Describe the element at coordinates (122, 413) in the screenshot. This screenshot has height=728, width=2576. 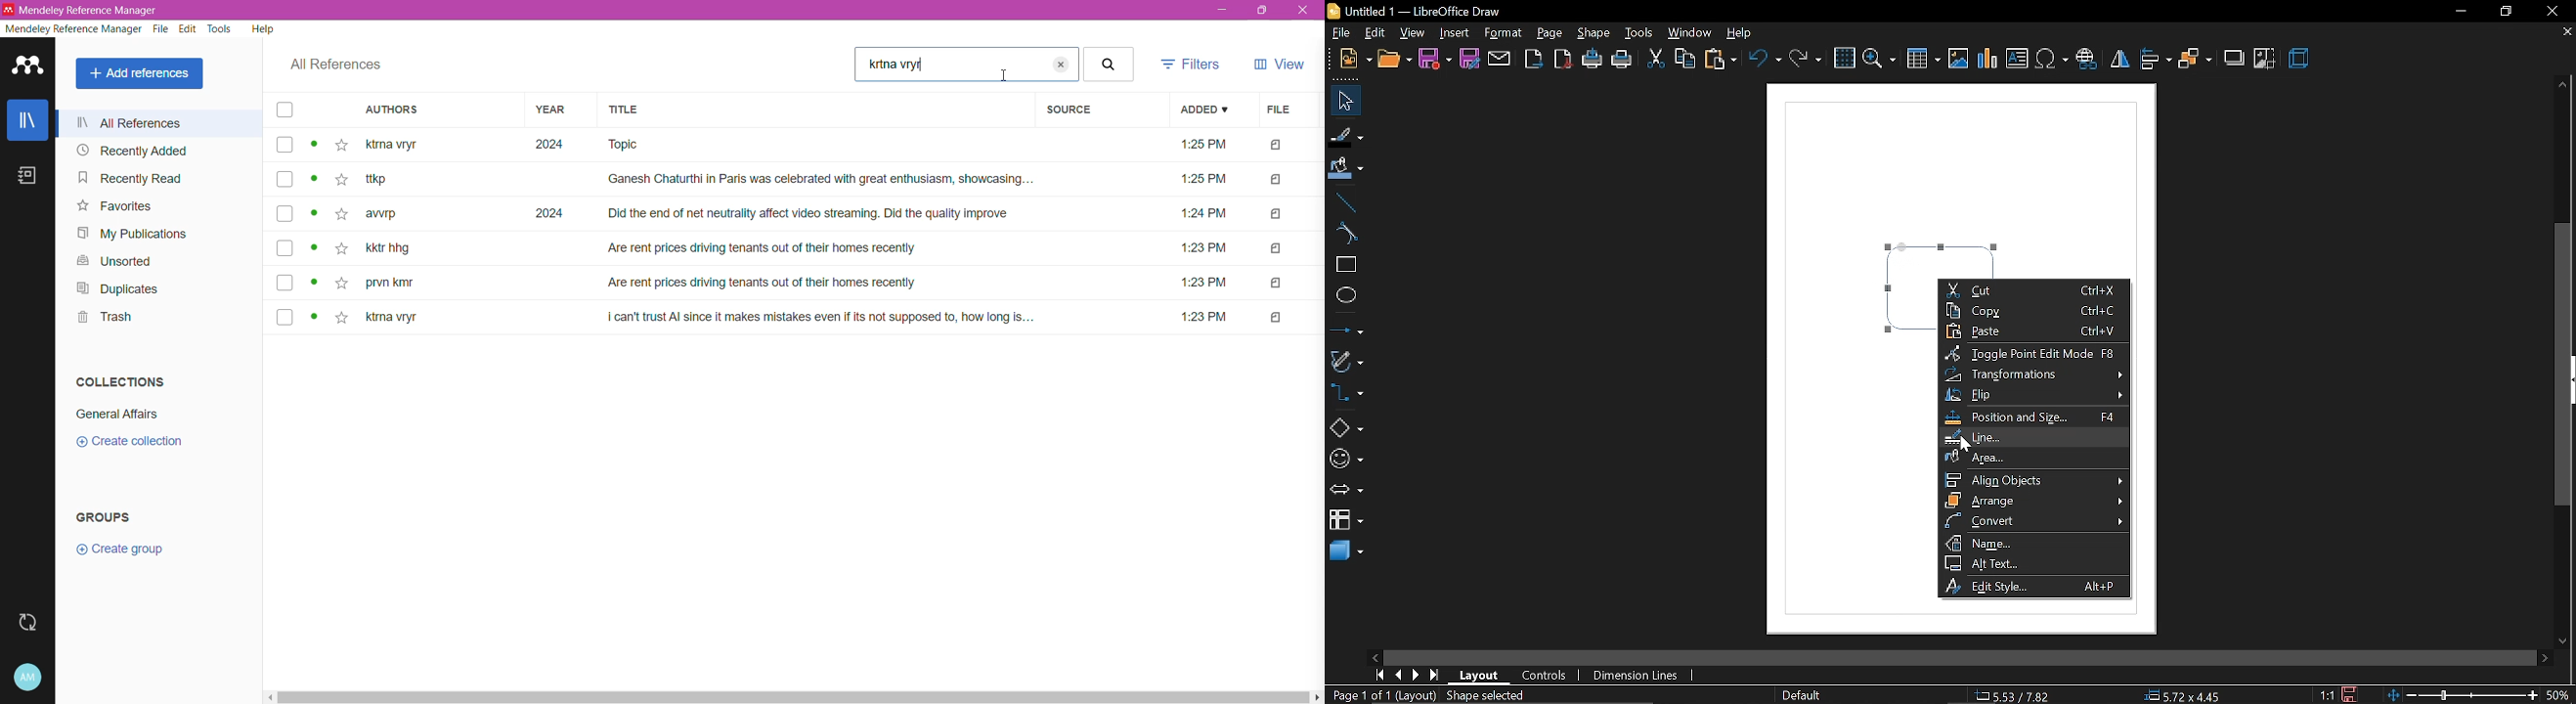
I see `Collection Name` at that location.